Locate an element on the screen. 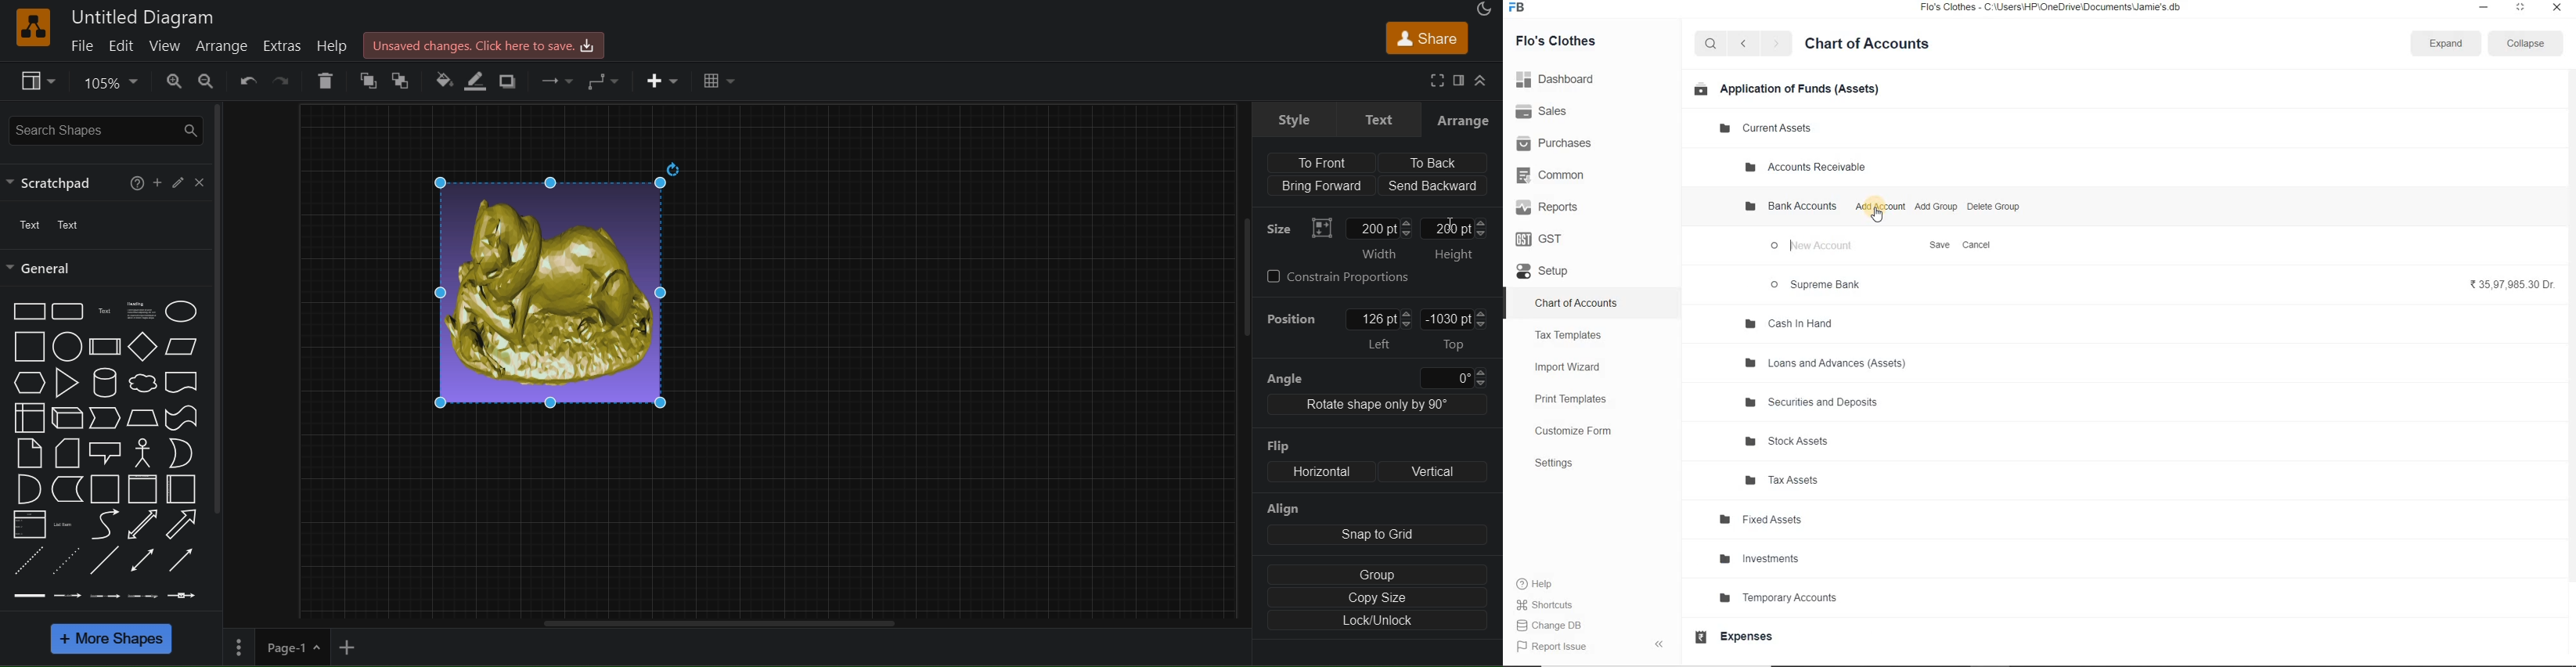 The width and height of the screenshot is (2576, 672). angle 0 degree is located at coordinates (1374, 376).